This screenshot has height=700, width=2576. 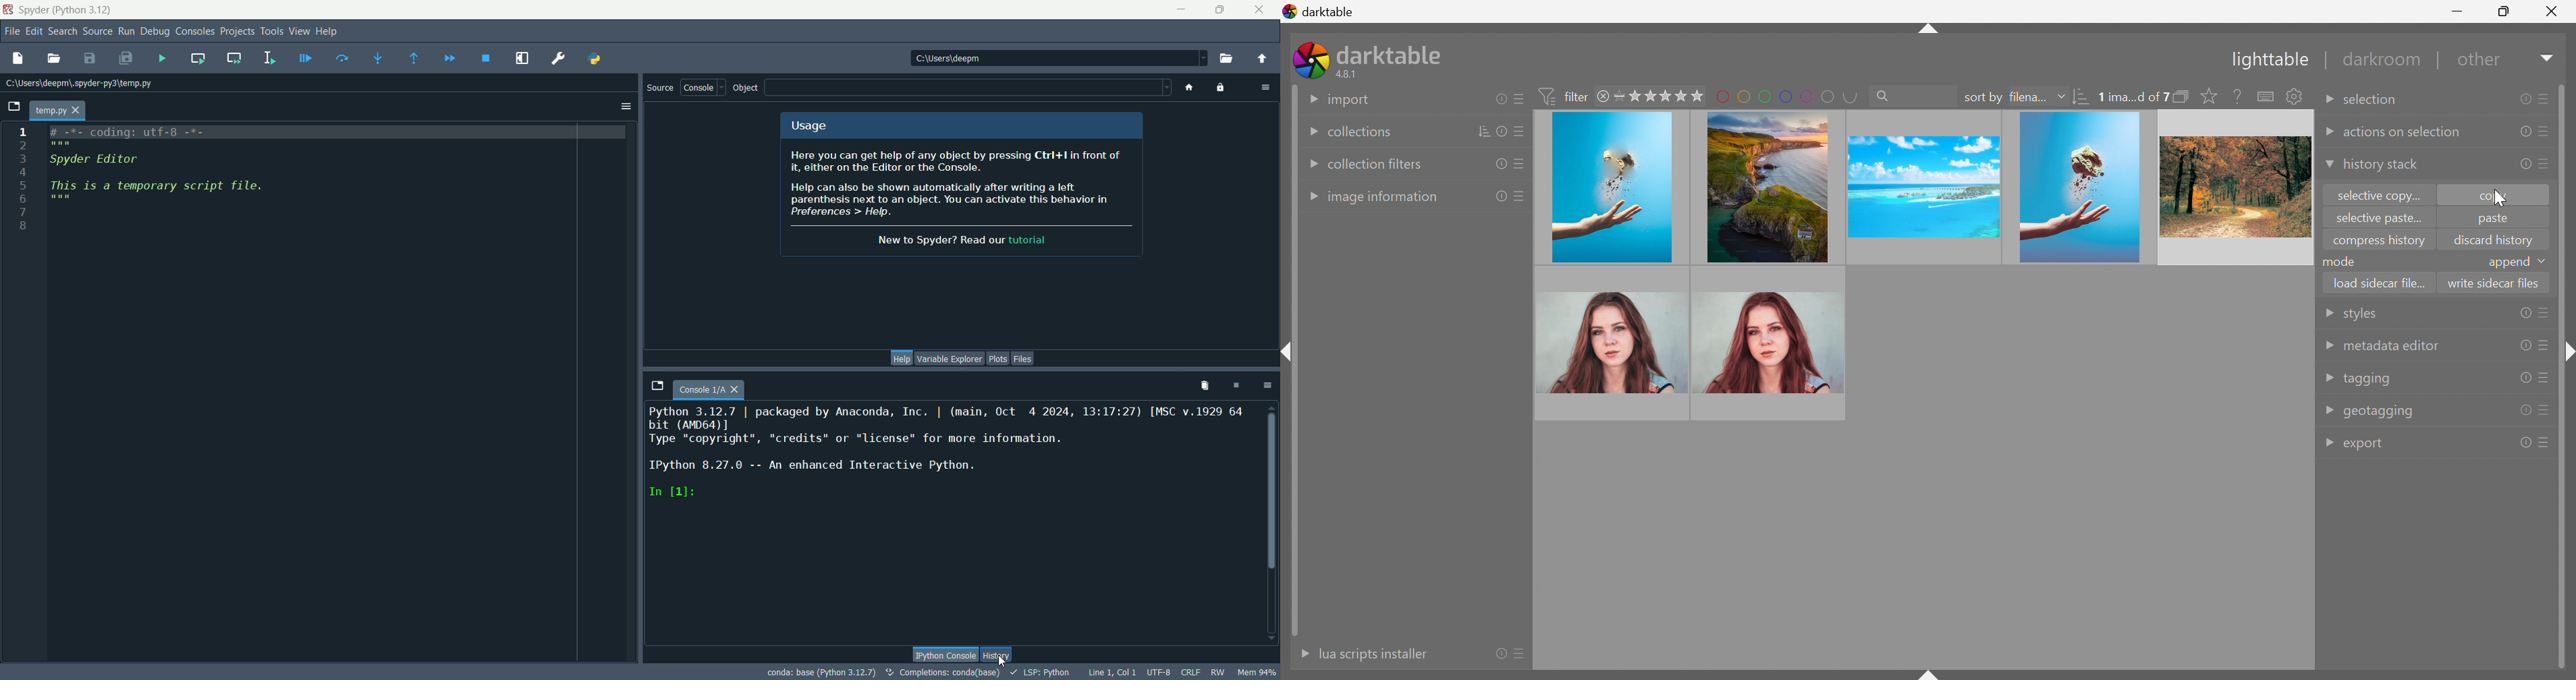 I want to click on run until current function returns, so click(x=414, y=60).